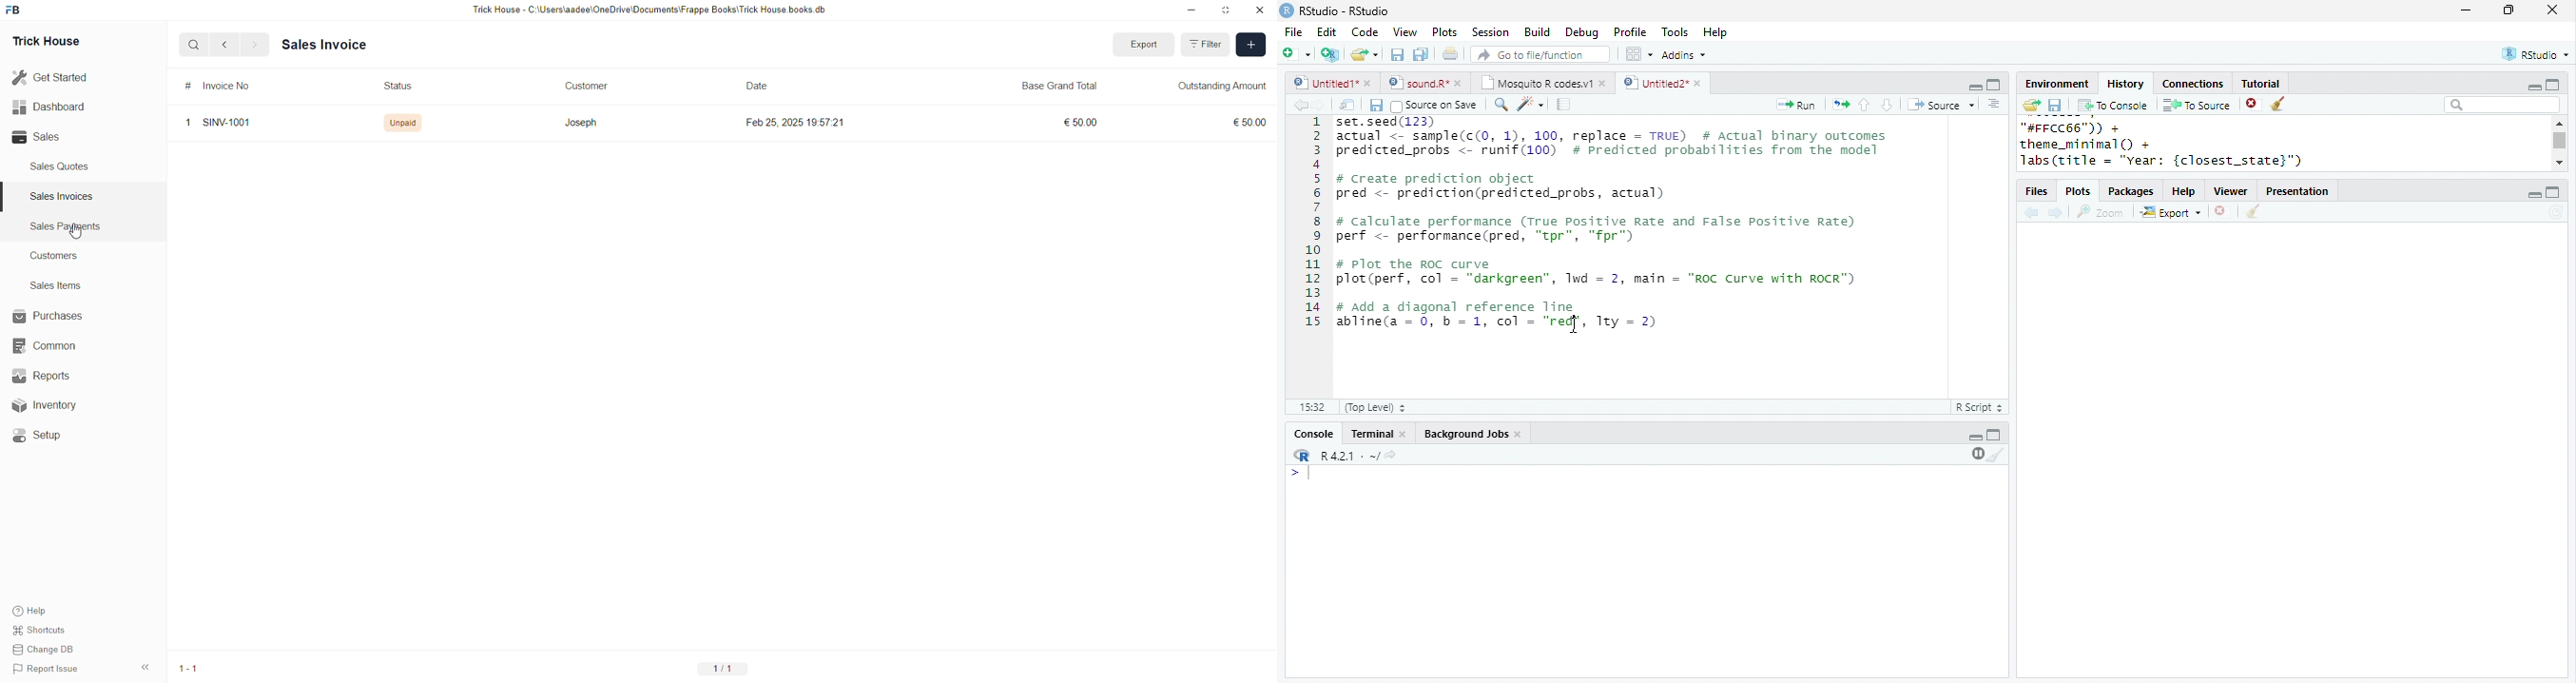 The width and height of the screenshot is (2576, 700). I want to click on save, so click(1397, 54).